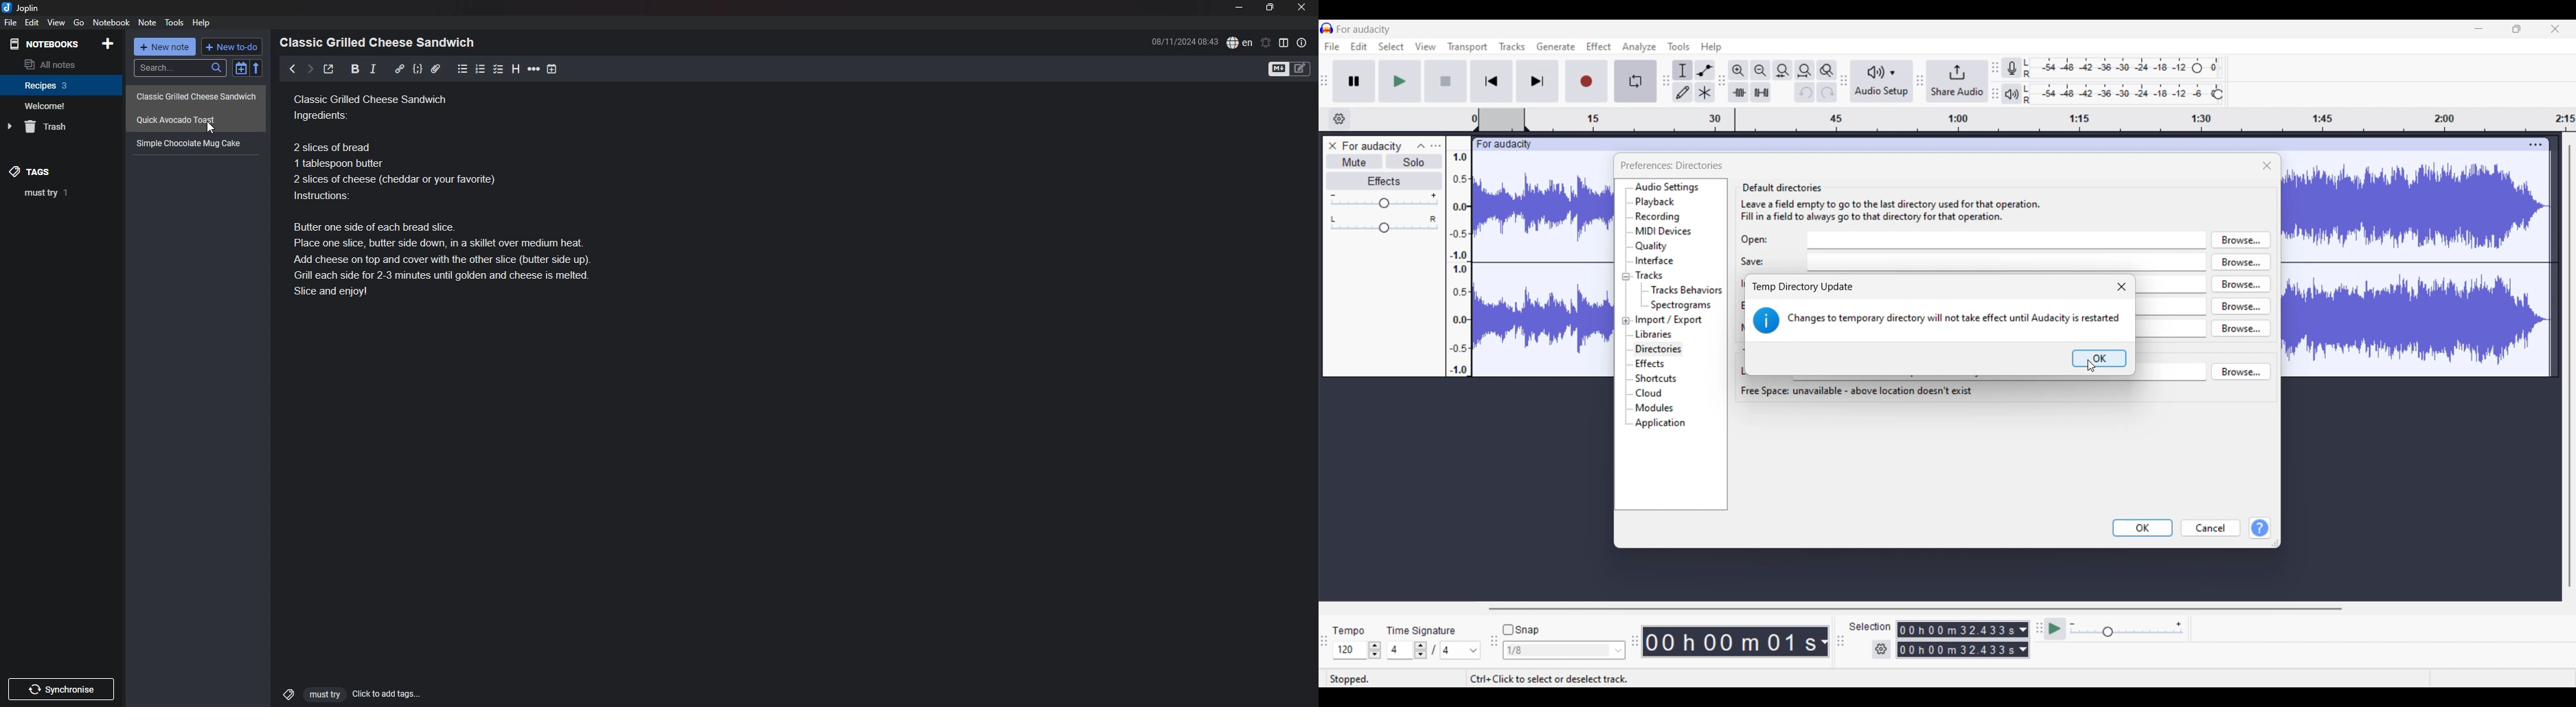  Describe the element at coordinates (1783, 70) in the screenshot. I see `Fit selection to width` at that location.